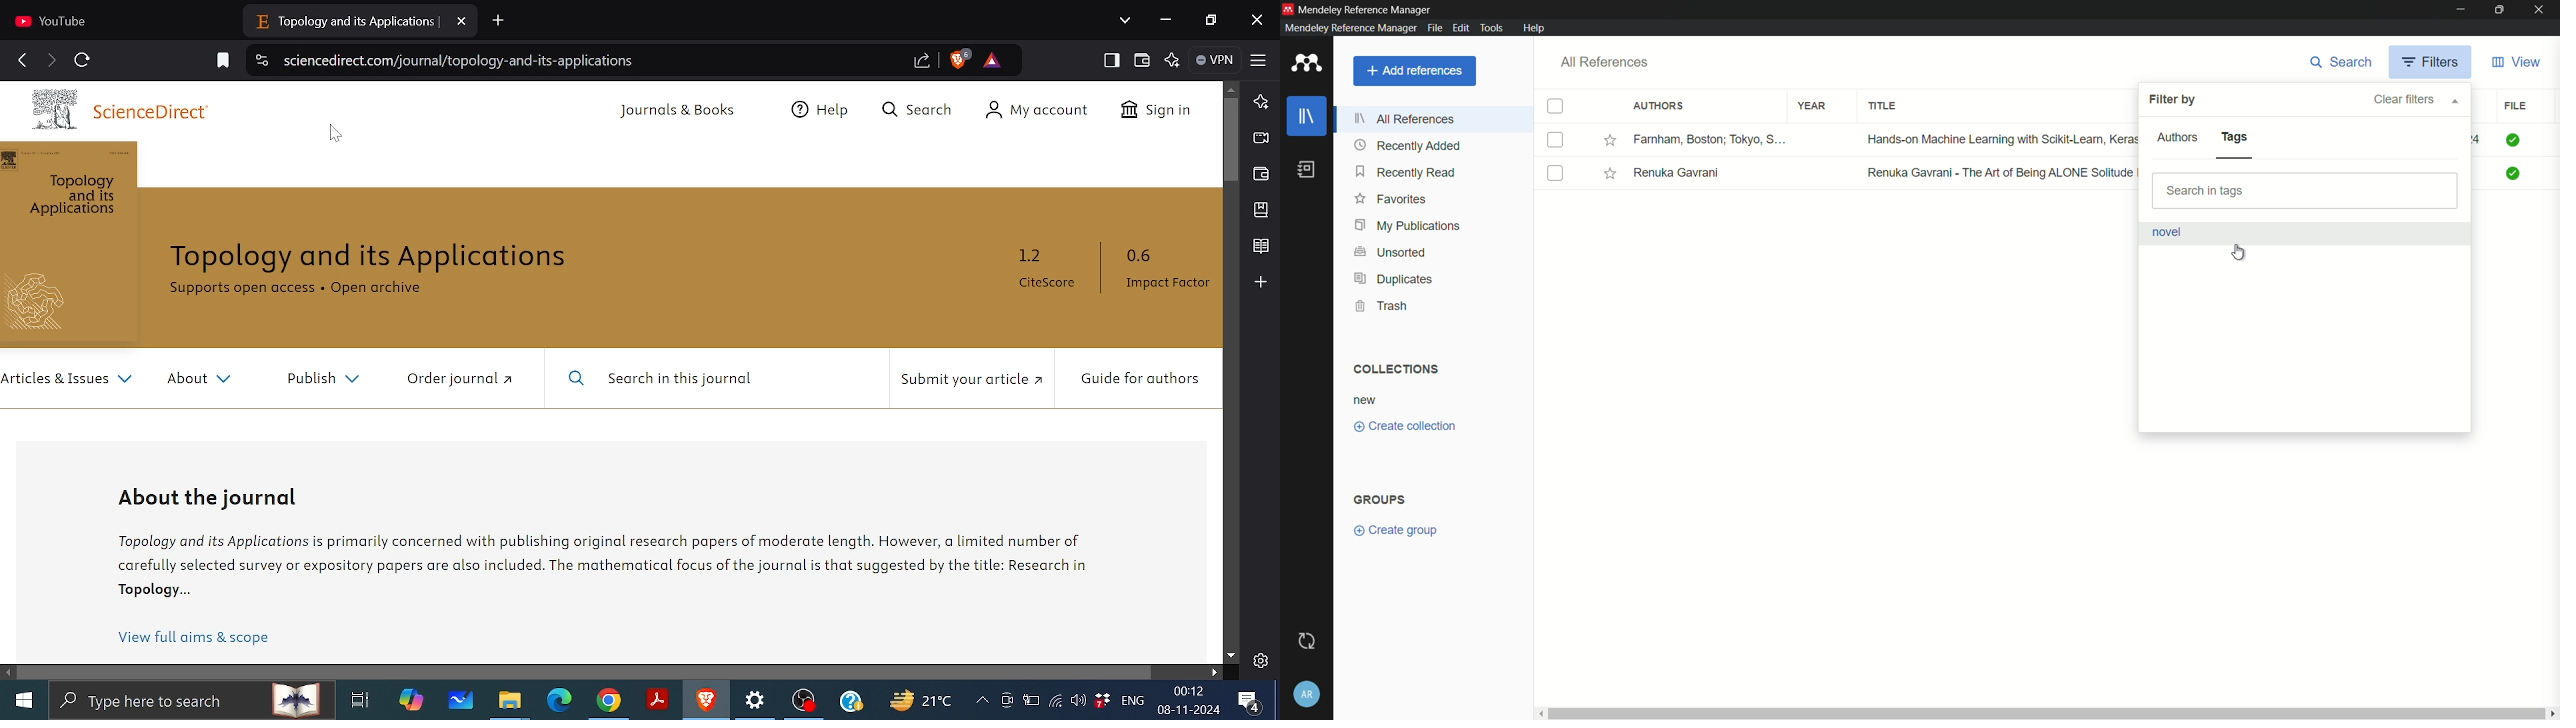 The image size is (2576, 728). I want to click on trash, so click(1381, 305).